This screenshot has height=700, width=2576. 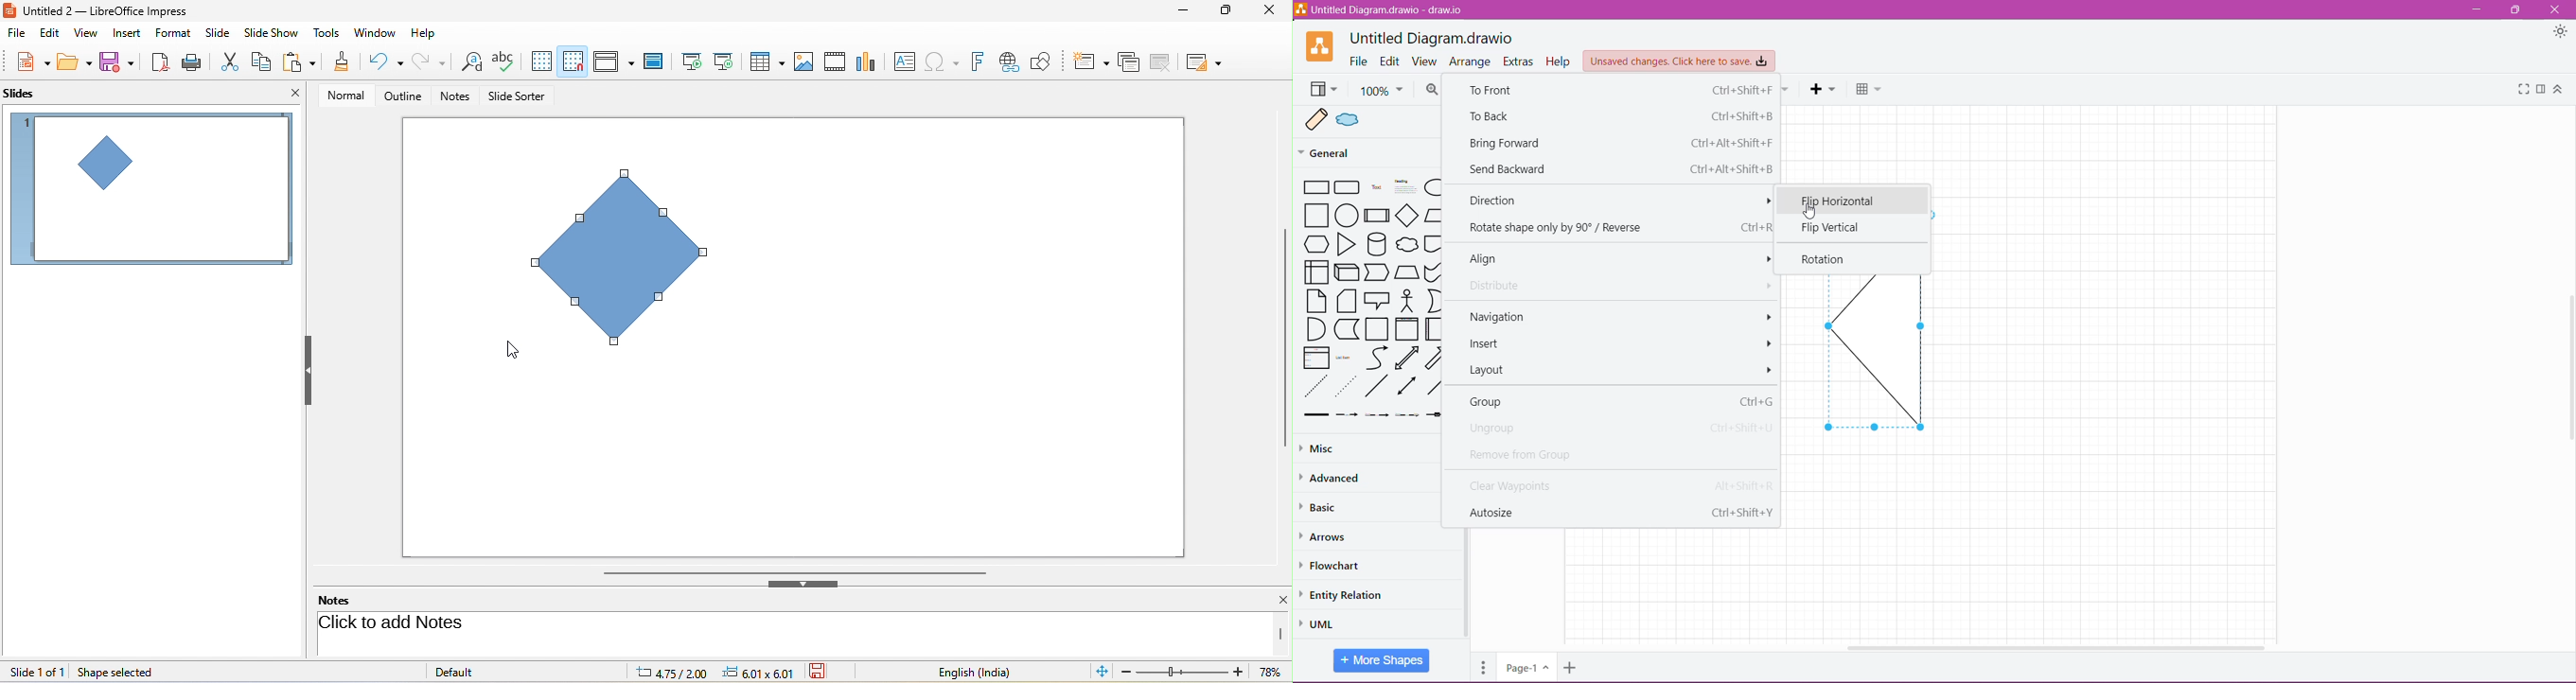 I want to click on Restore Down, so click(x=2518, y=9).